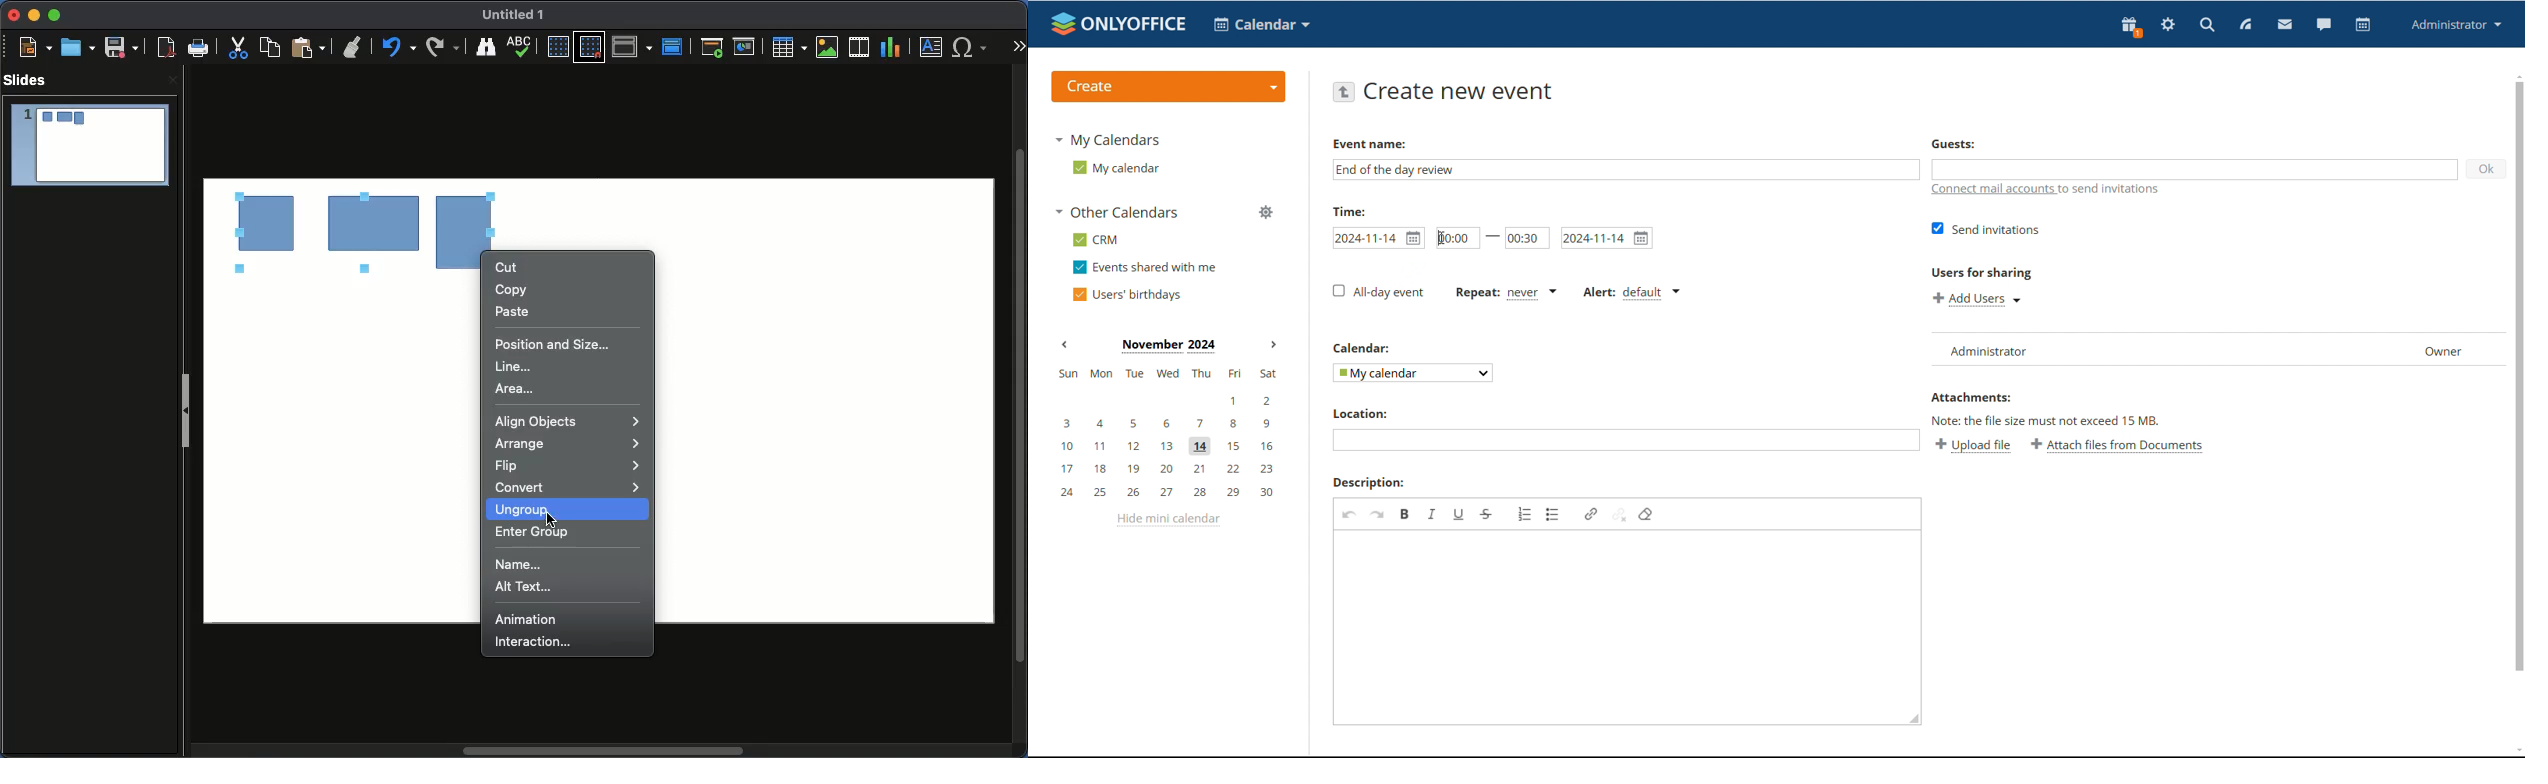 This screenshot has width=2548, height=784. What do you see at coordinates (1267, 214) in the screenshot?
I see `manage` at bounding box center [1267, 214].